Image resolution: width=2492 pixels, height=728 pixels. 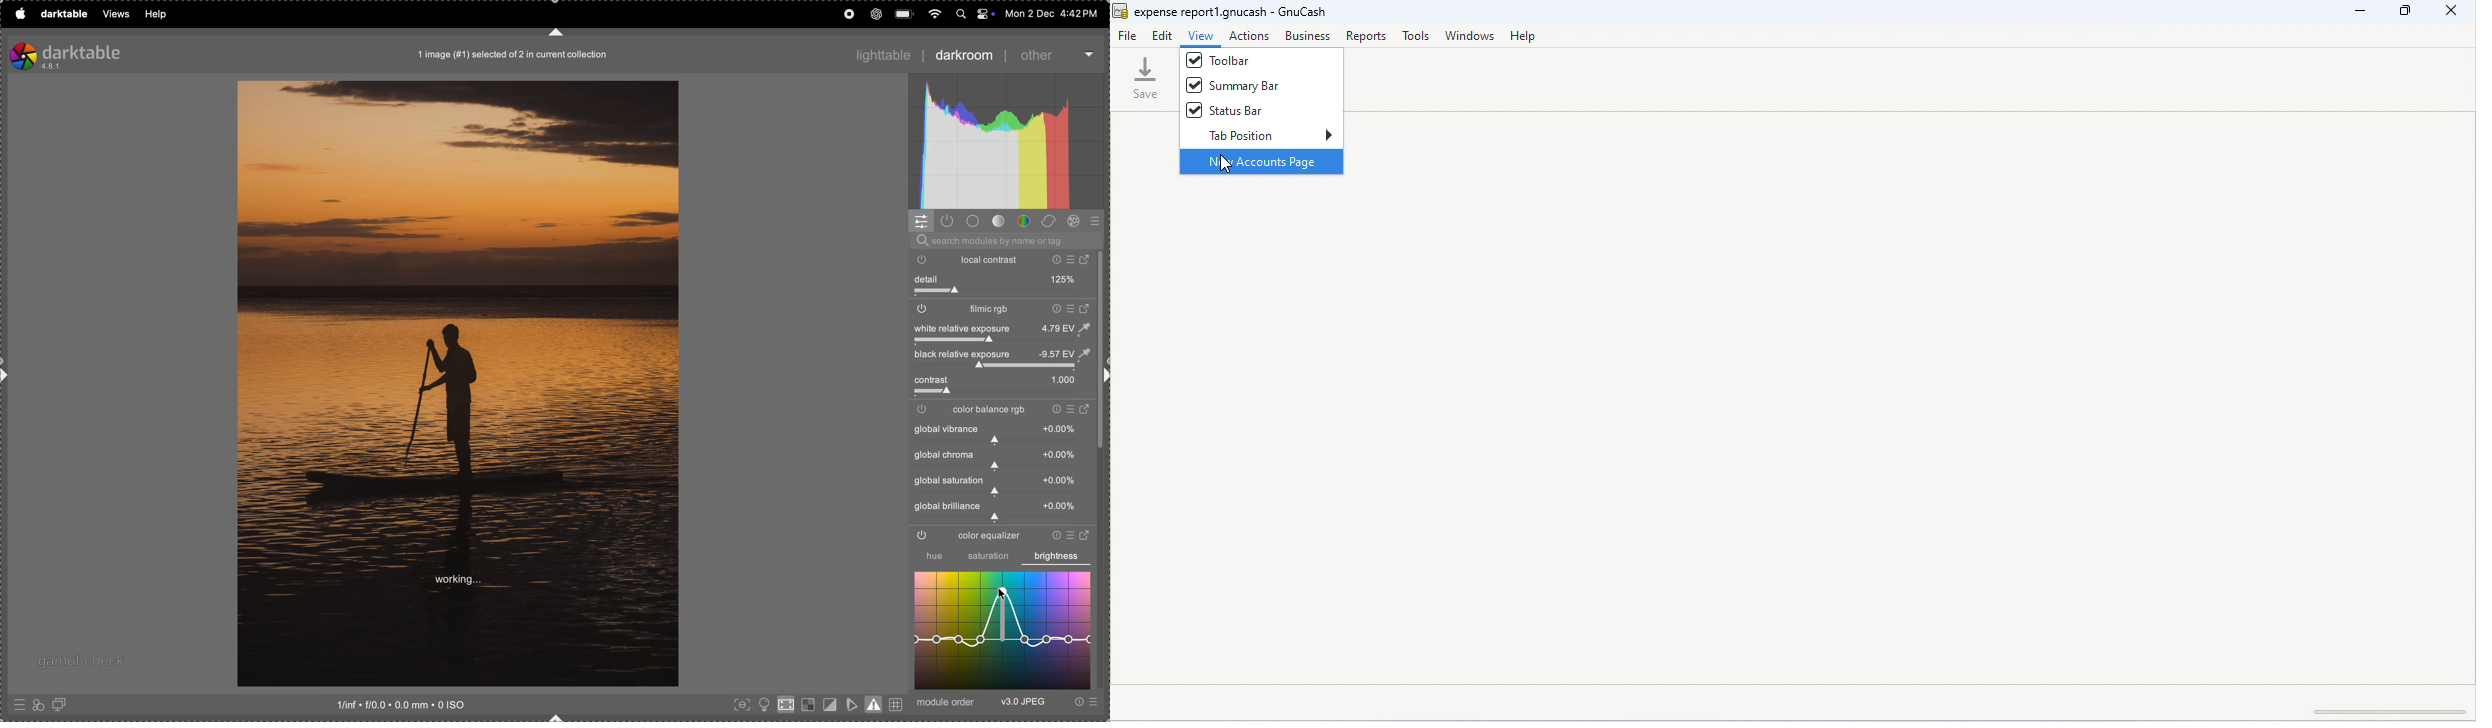 I want to click on close, so click(x=2450, y=11).